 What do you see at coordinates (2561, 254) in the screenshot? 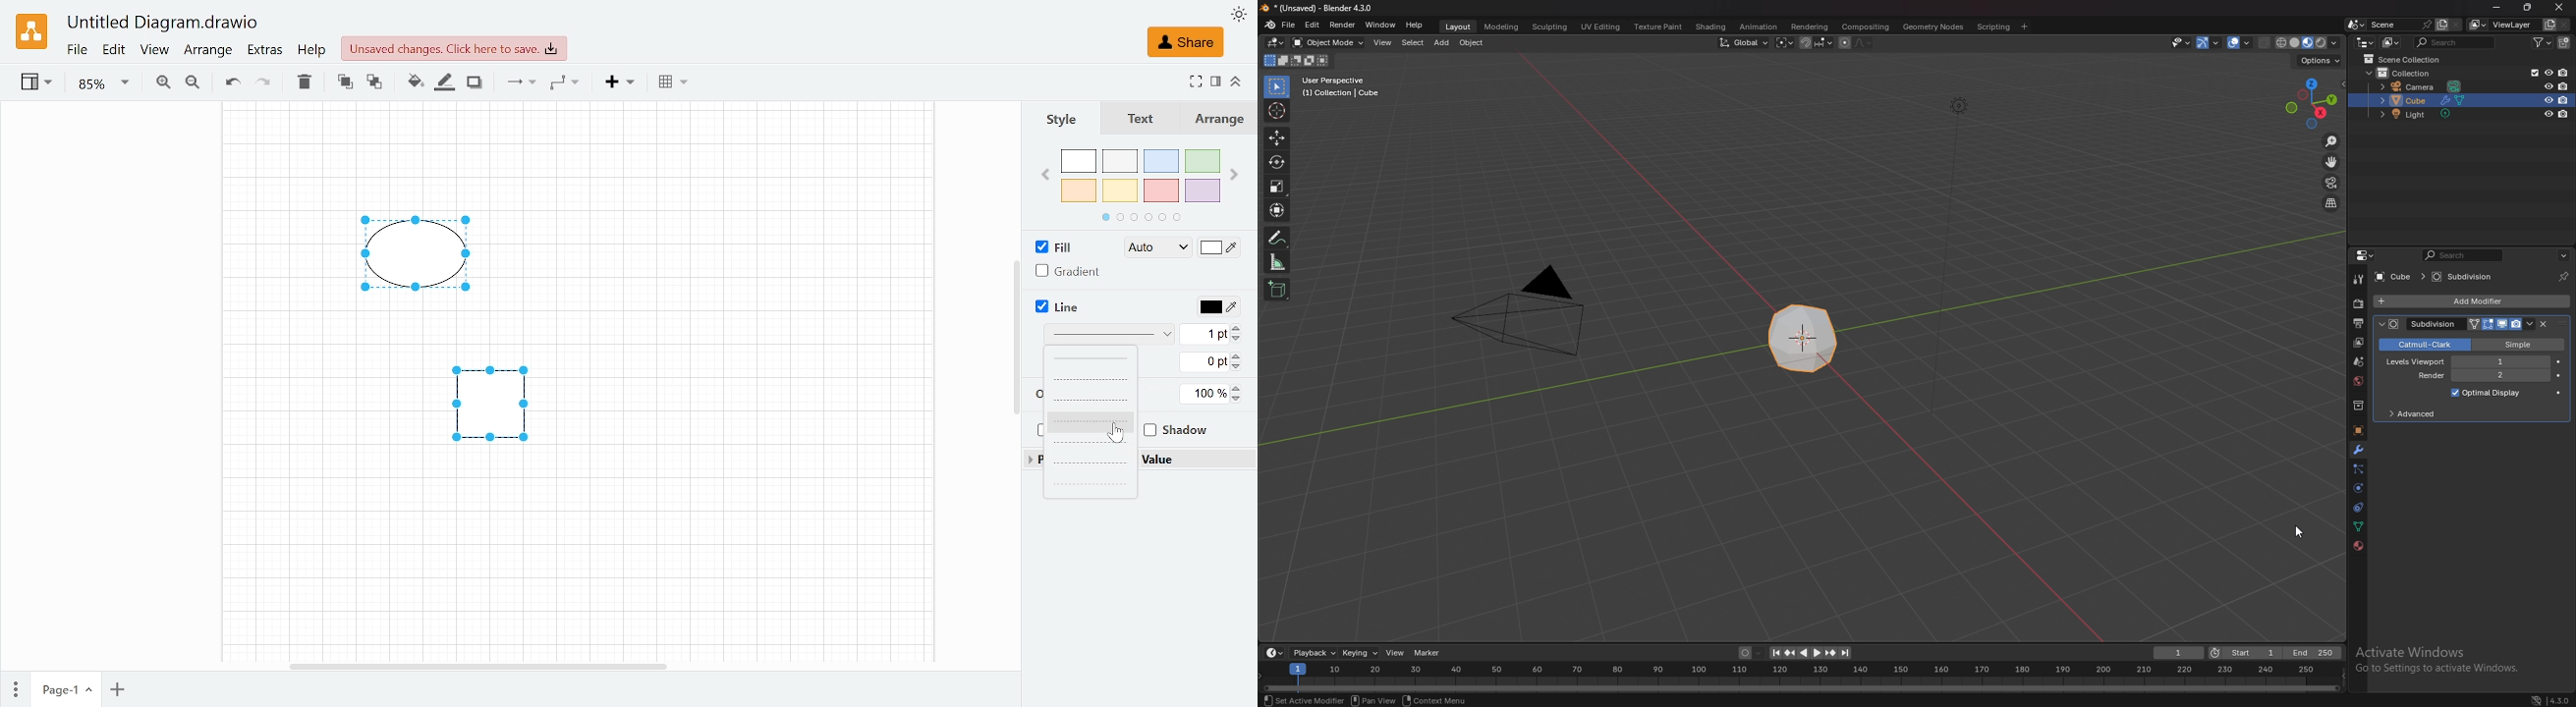
I see `view more` at bounding box center [2561, 254].